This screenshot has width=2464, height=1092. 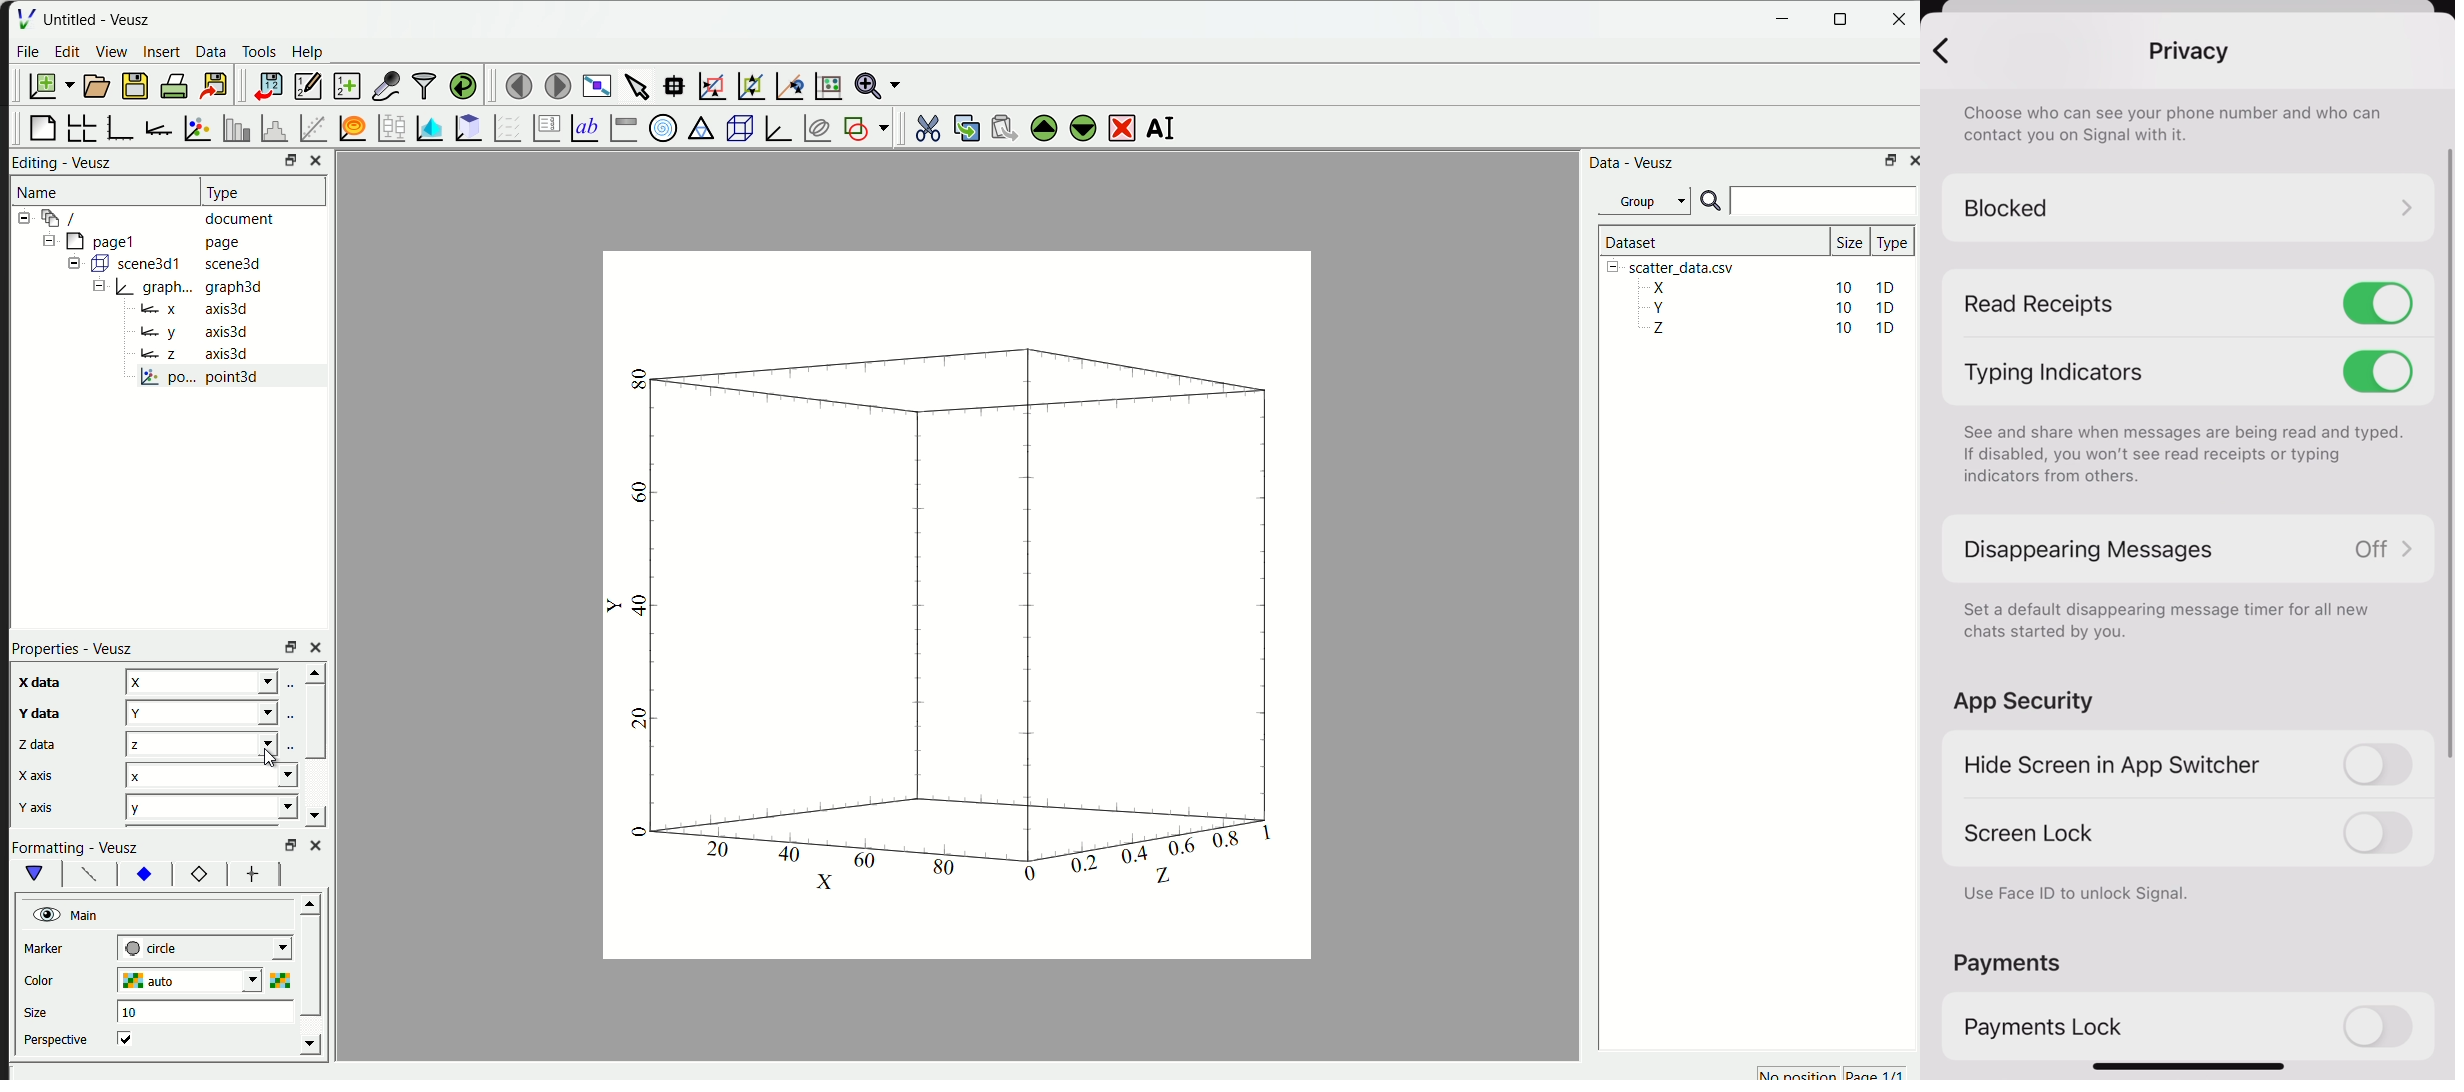 I want to click on read receipts enabled, so click(x=2189, y=303).